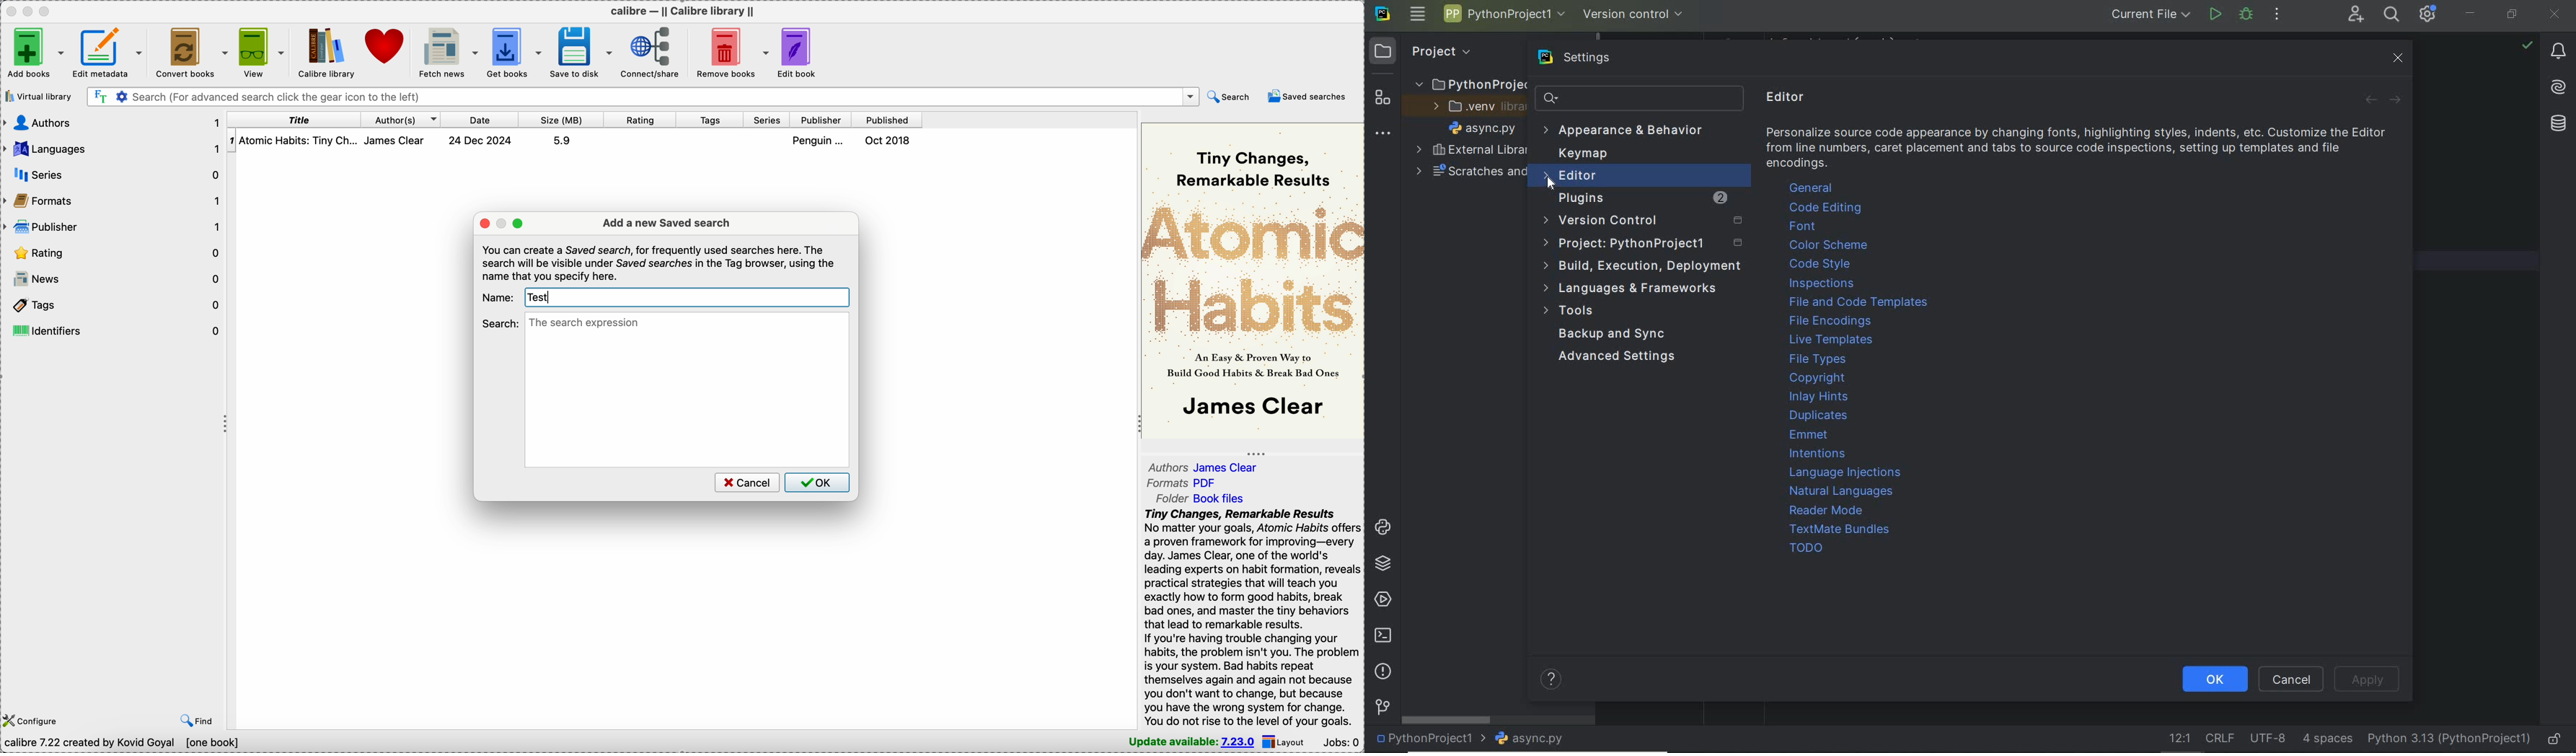 The image size is (2576, 756). What do you see at coordinates (1383, 134) in the screenshot?
I see `more tool windows` at bounding box center [1383, 134].